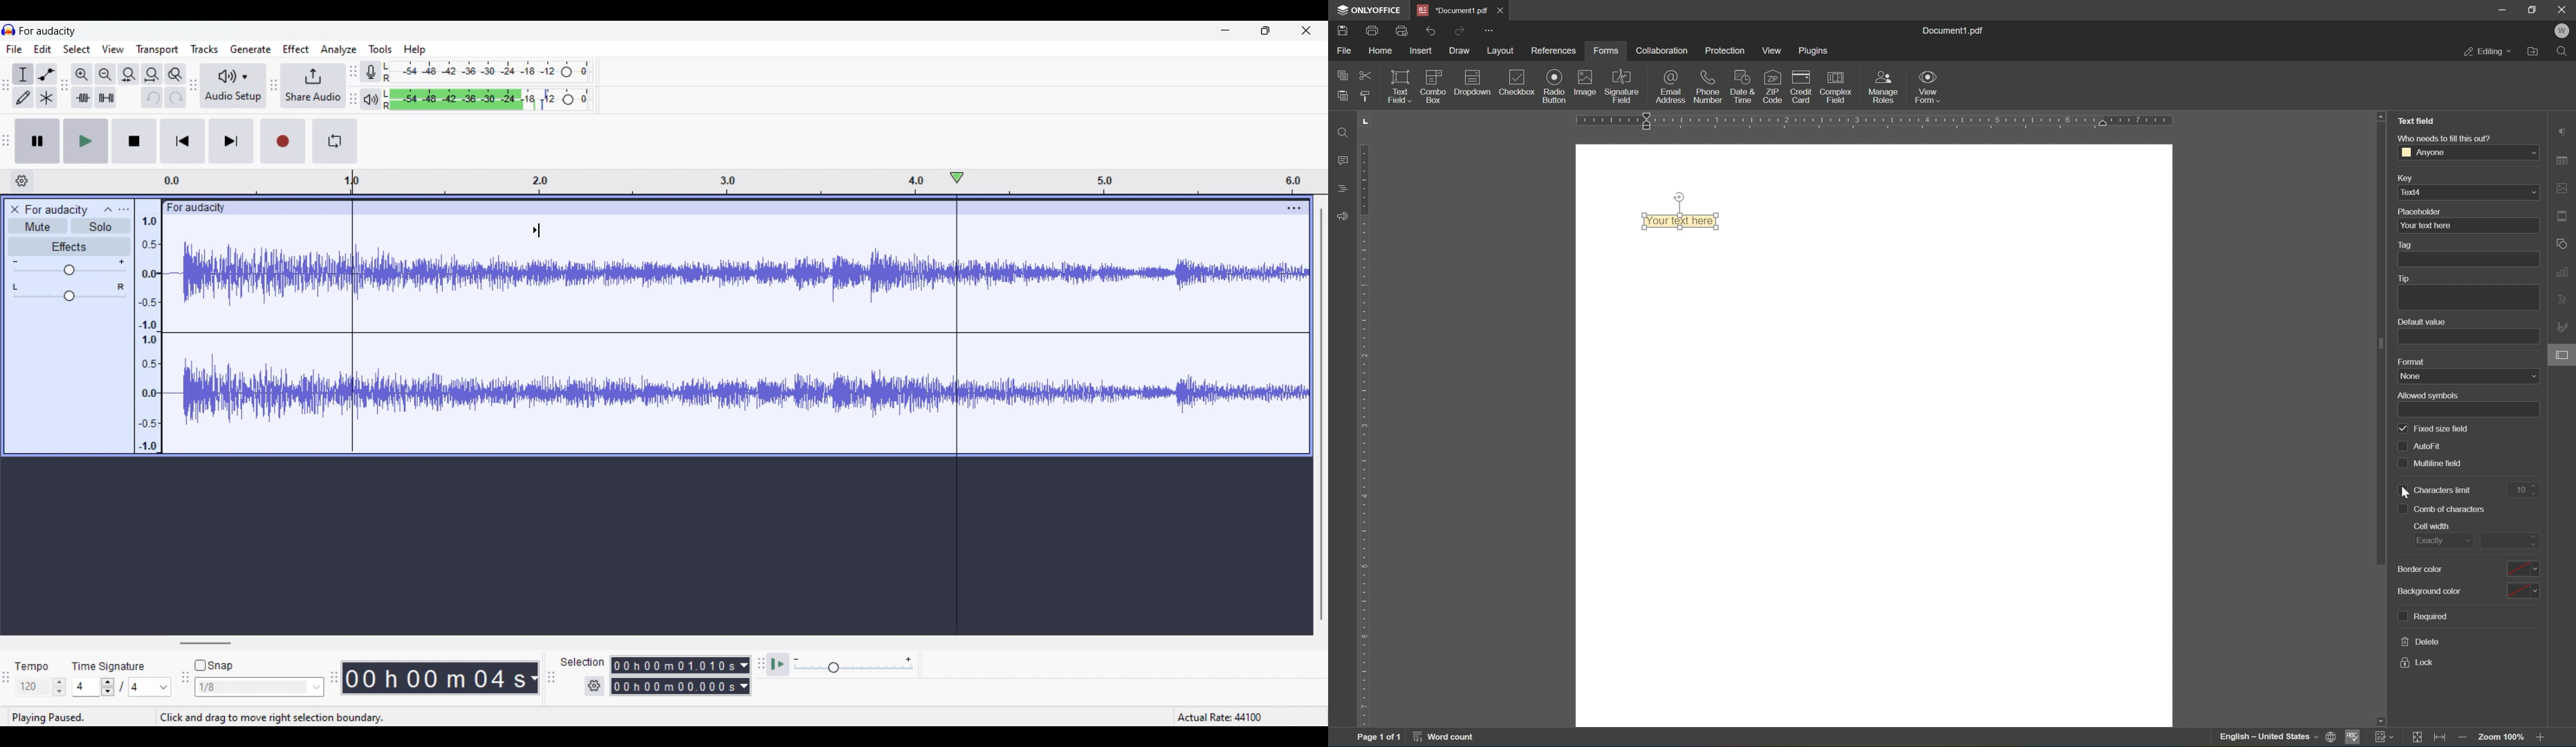 The image size is (2576, 756). What do you see at coordinates (2407, 244) in the screenshot?
I see `tag` at bounding box center [2407, 244].